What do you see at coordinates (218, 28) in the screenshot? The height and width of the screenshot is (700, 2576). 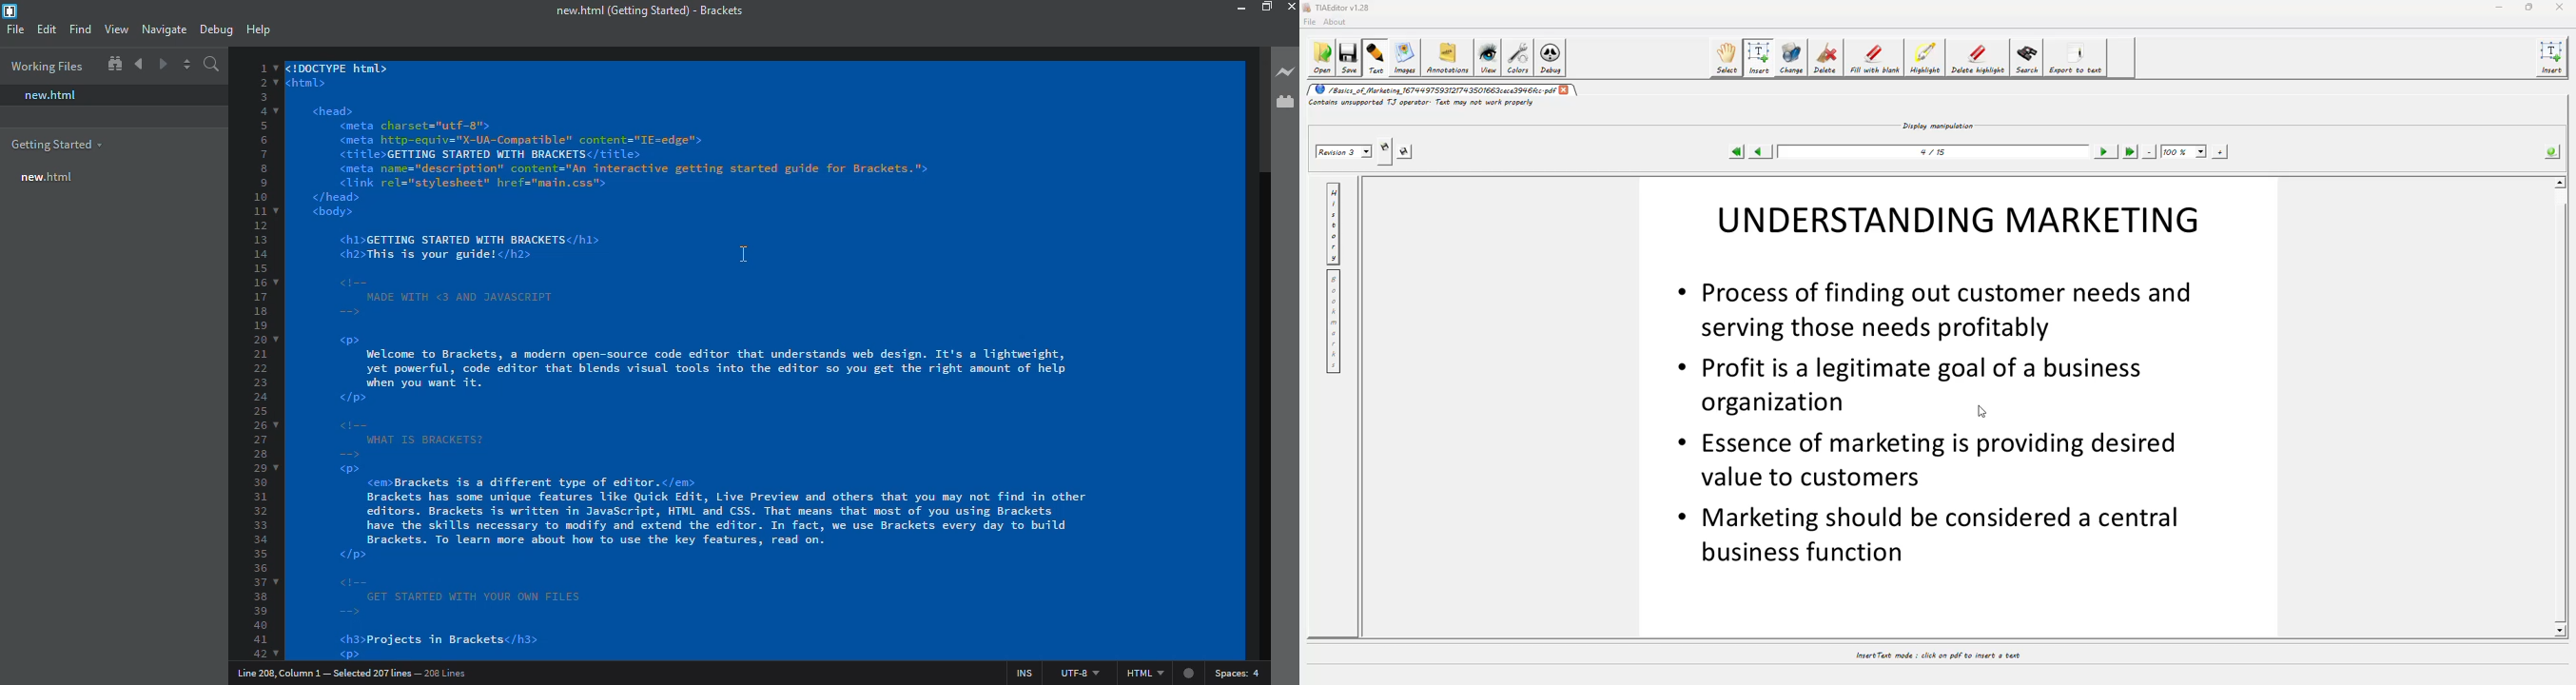 I see `debug` at bounding box center [218, 28].